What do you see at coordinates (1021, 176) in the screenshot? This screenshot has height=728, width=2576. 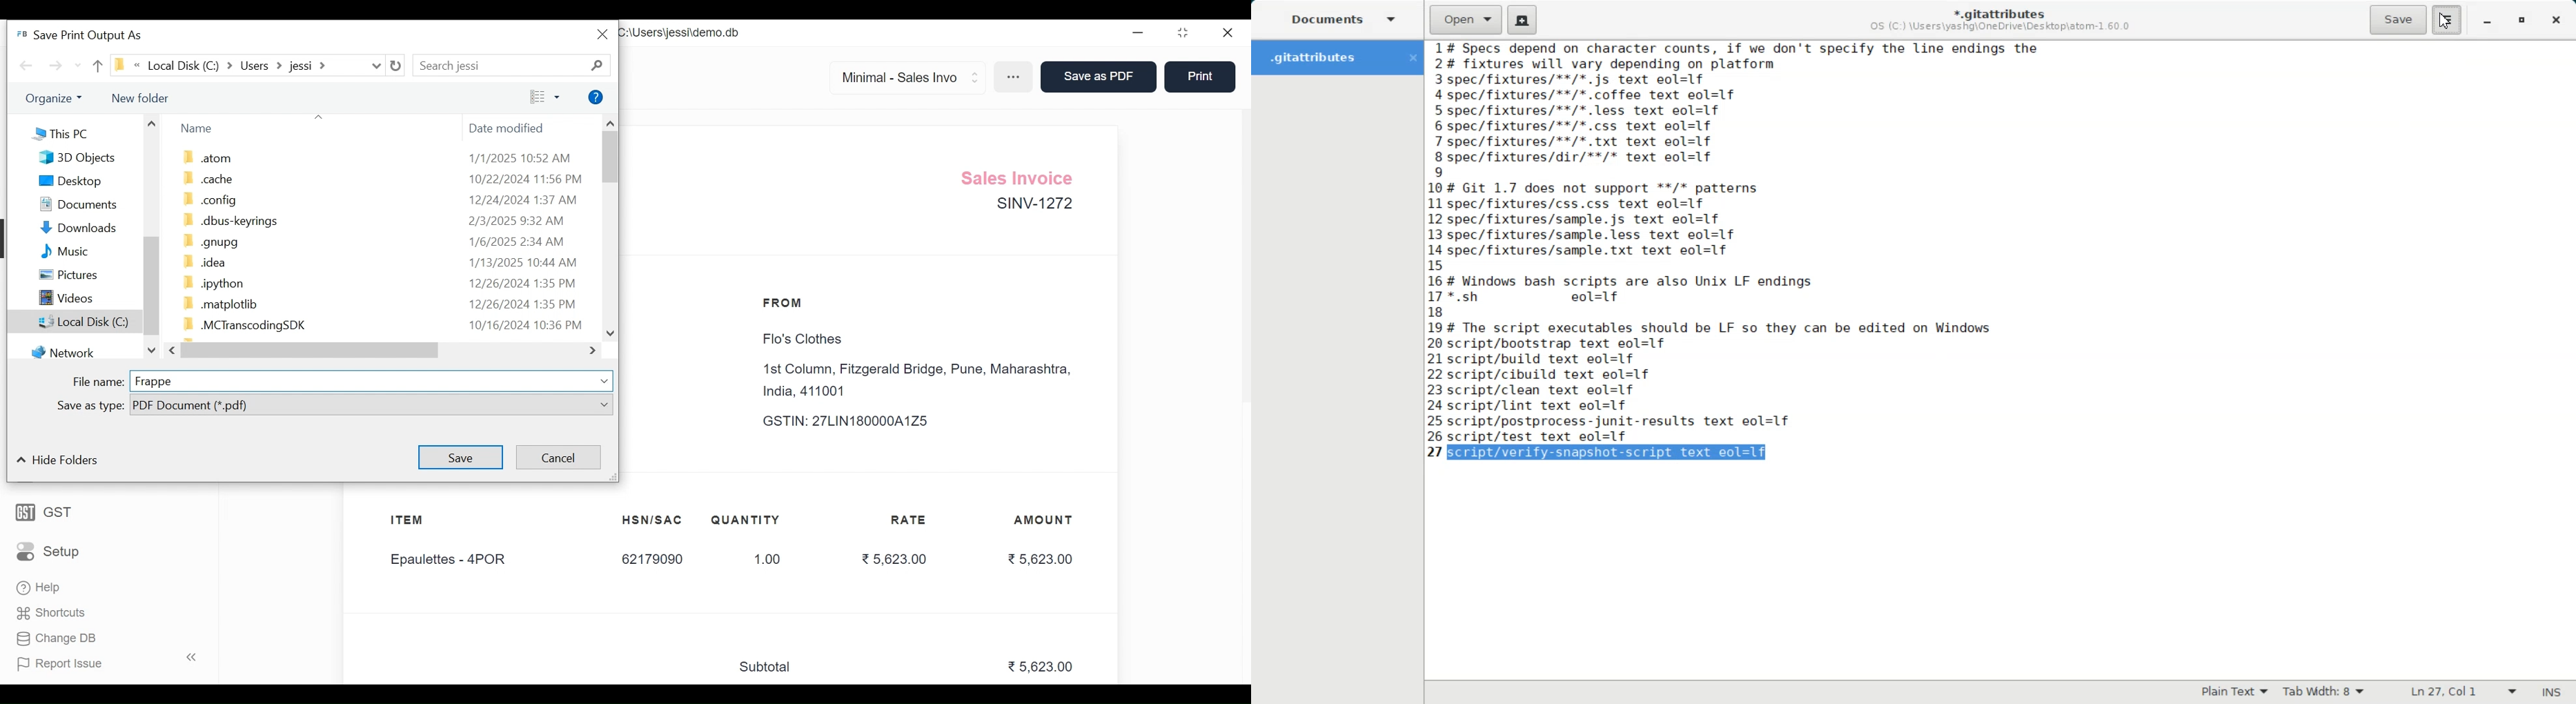 I see `Sales Invoice` at bounding box center [1021, 176].